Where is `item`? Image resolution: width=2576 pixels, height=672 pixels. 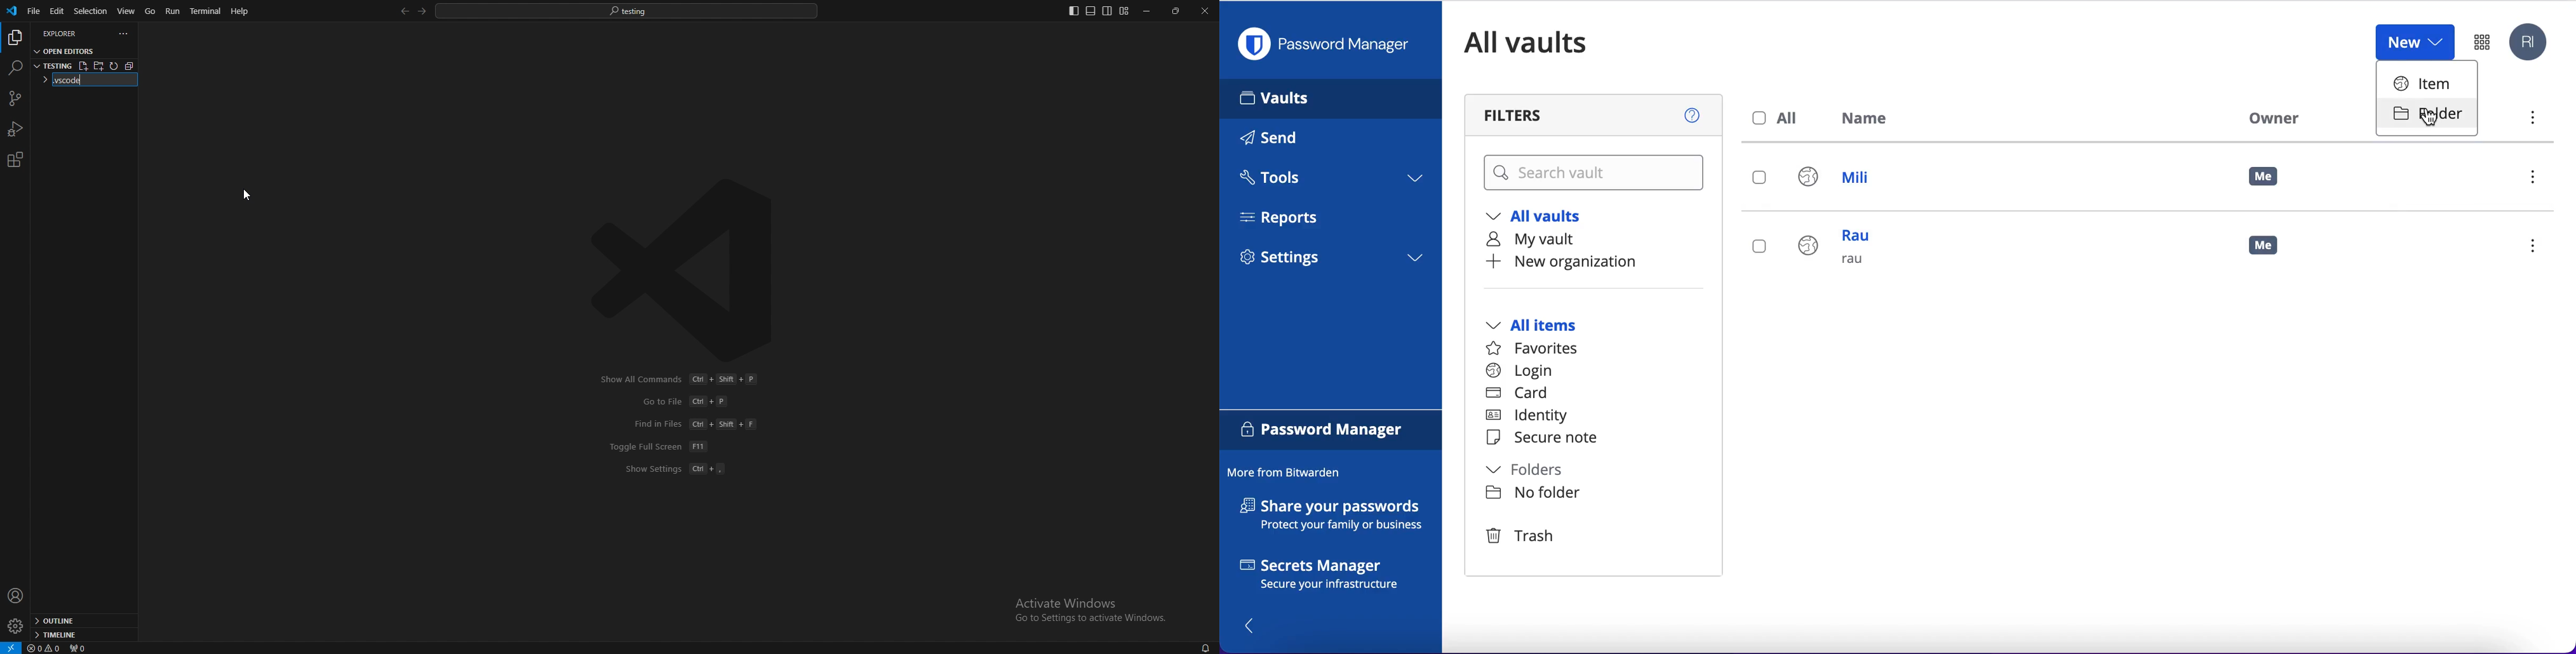
item is located at coordinates (2426, 85).